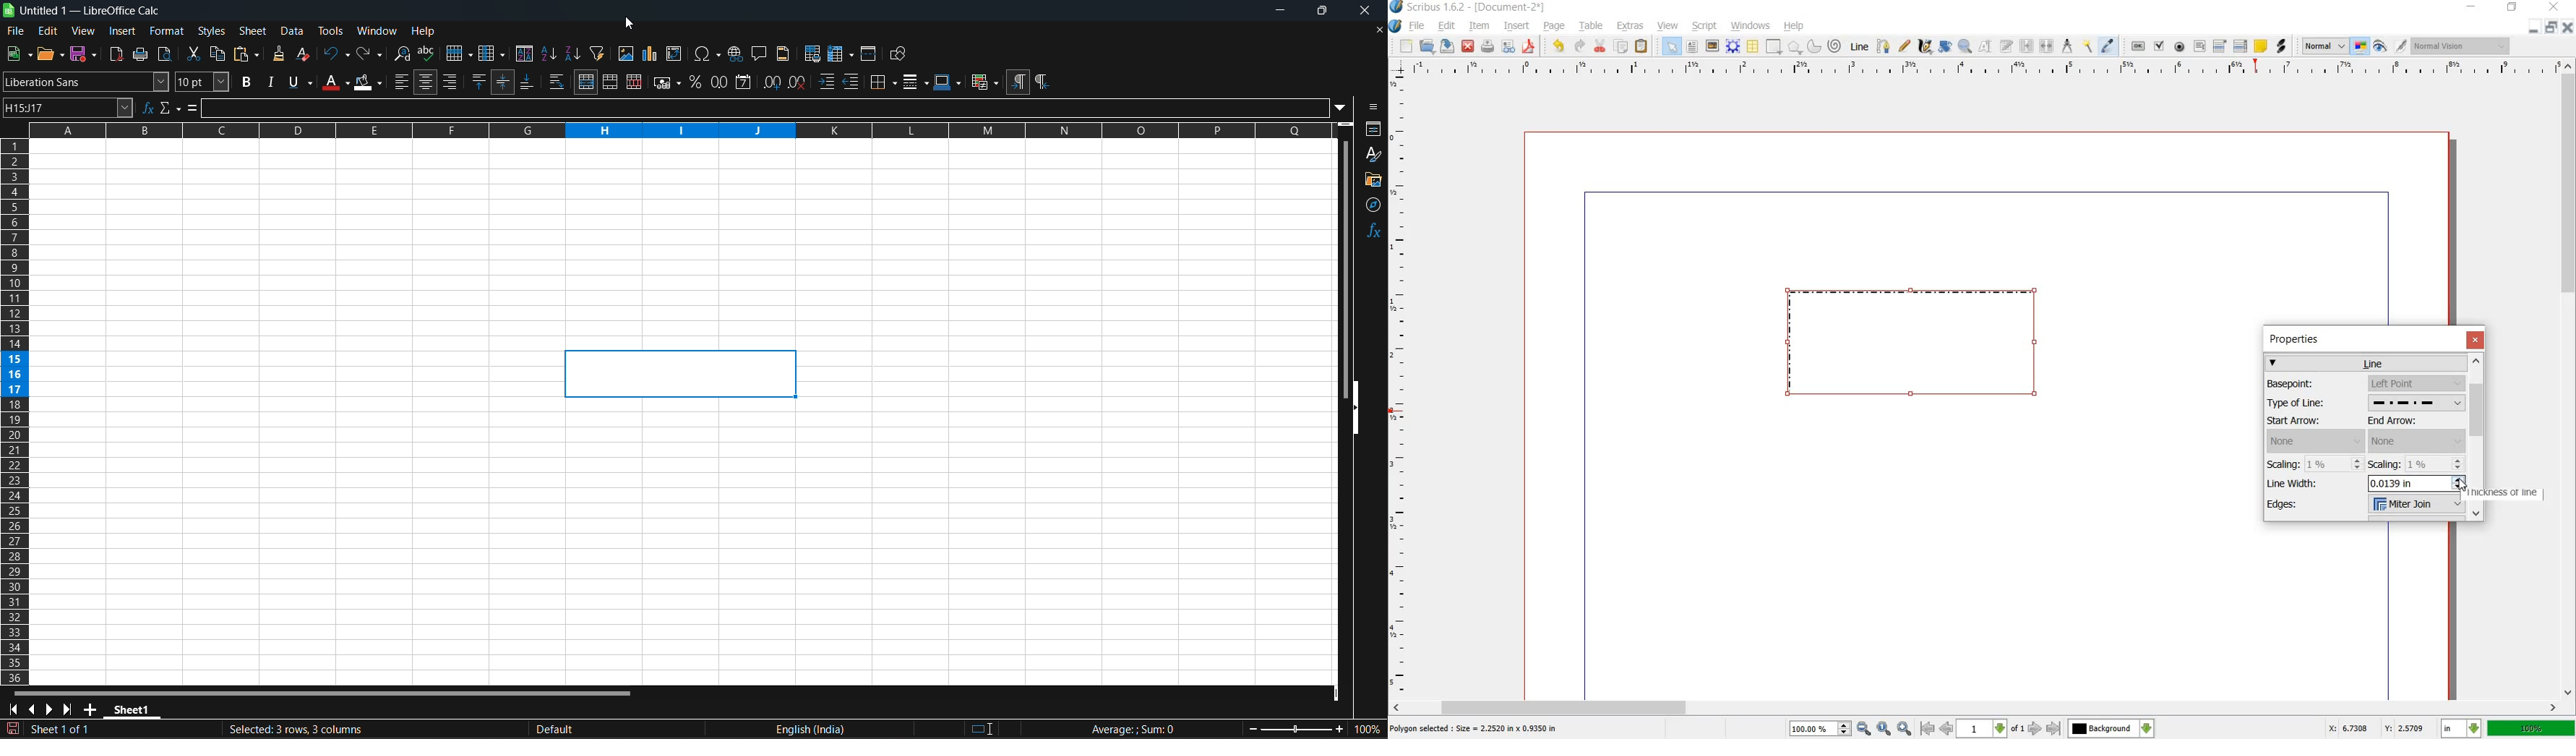 The height and width of the screenshot is (756, 2576). I want to click on minimize, so click(1279, 11).